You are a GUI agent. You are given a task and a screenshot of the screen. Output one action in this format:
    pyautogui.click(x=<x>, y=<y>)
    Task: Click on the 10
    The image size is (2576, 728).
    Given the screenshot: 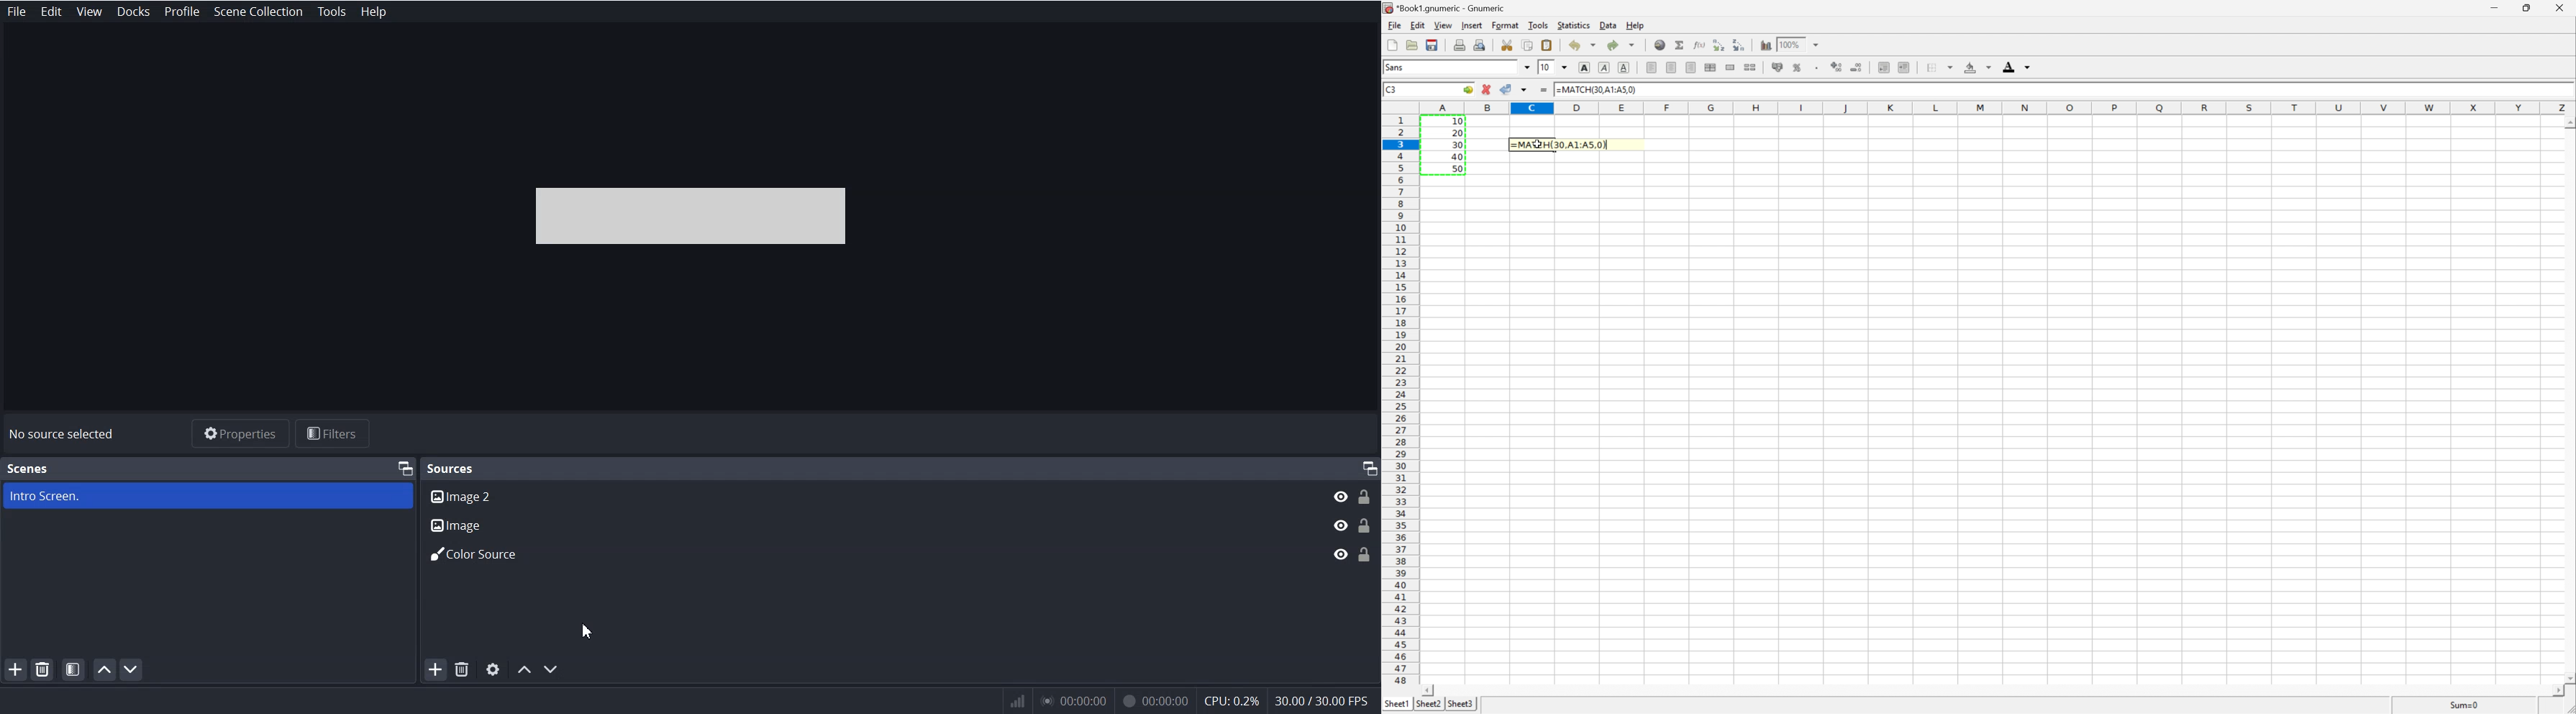 What is the action you would take?
    pyautogui.click(x=1457, y=122)
    